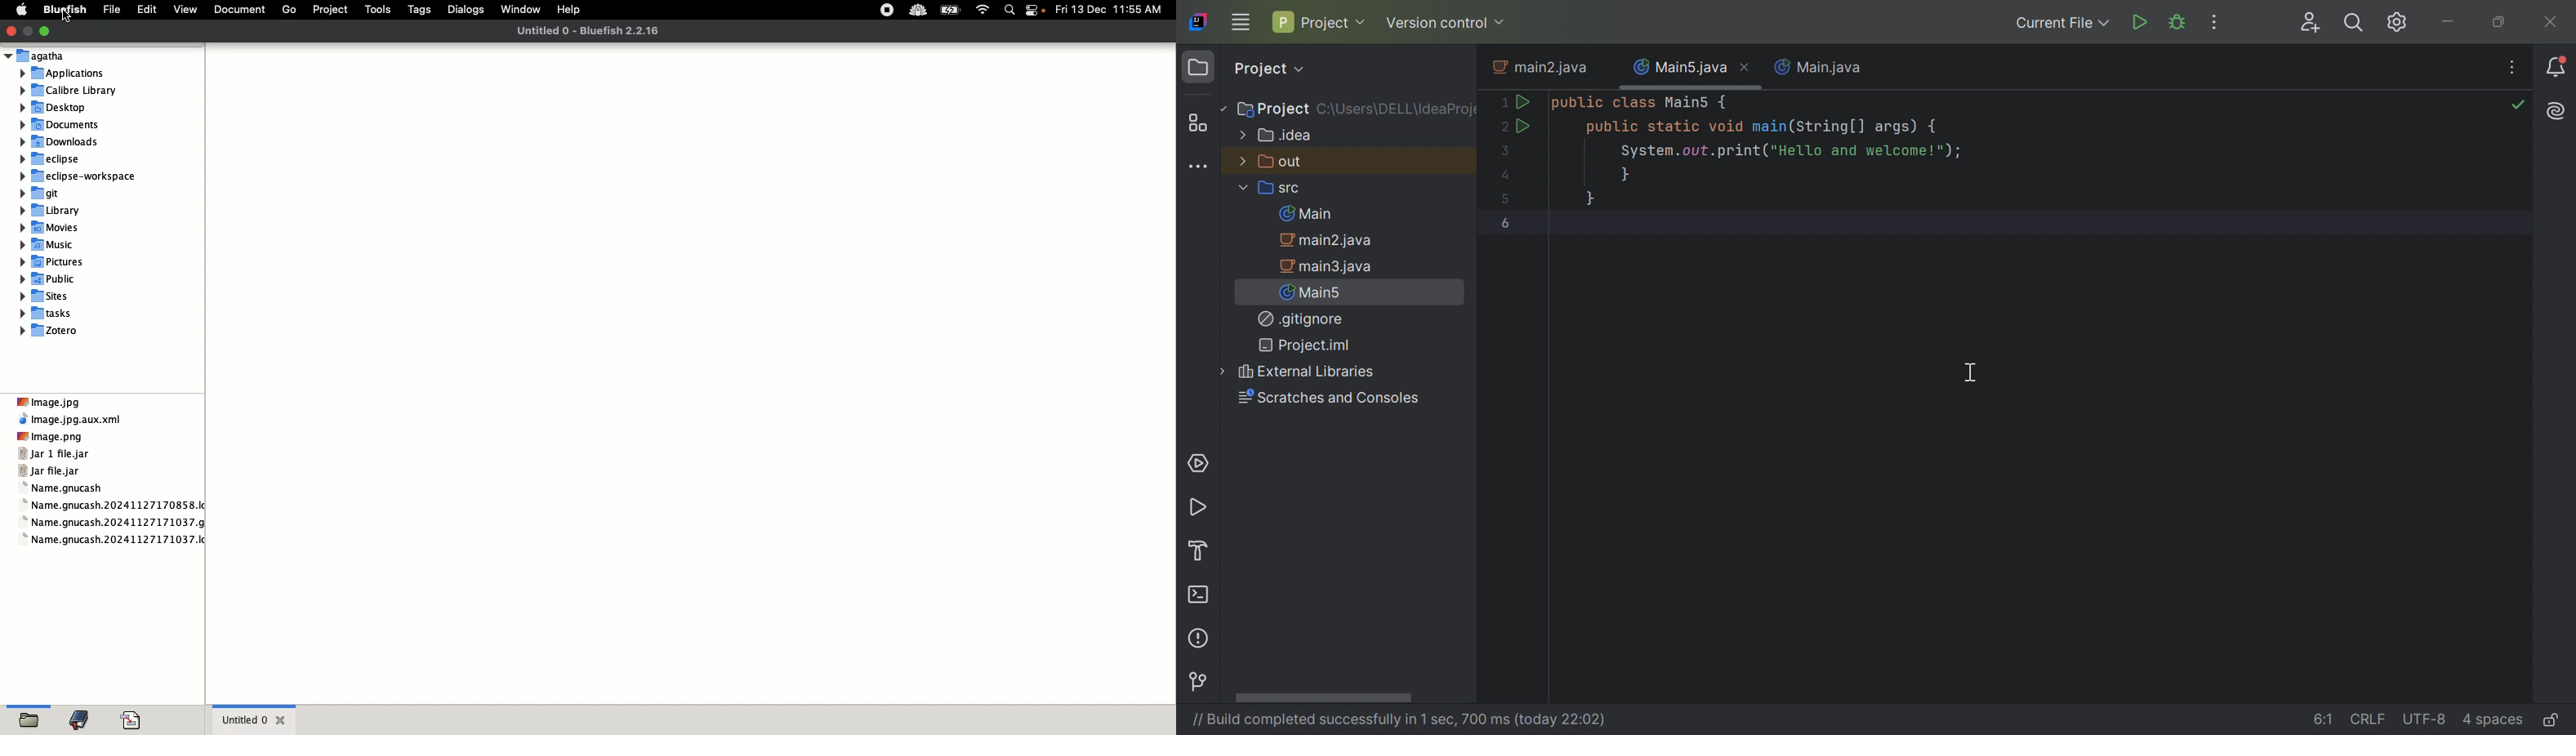 The height and width of the screenshot is (756, 2576). Describe the element at coordinates (66, 20) in the screenshot. I see `Click` at that location.